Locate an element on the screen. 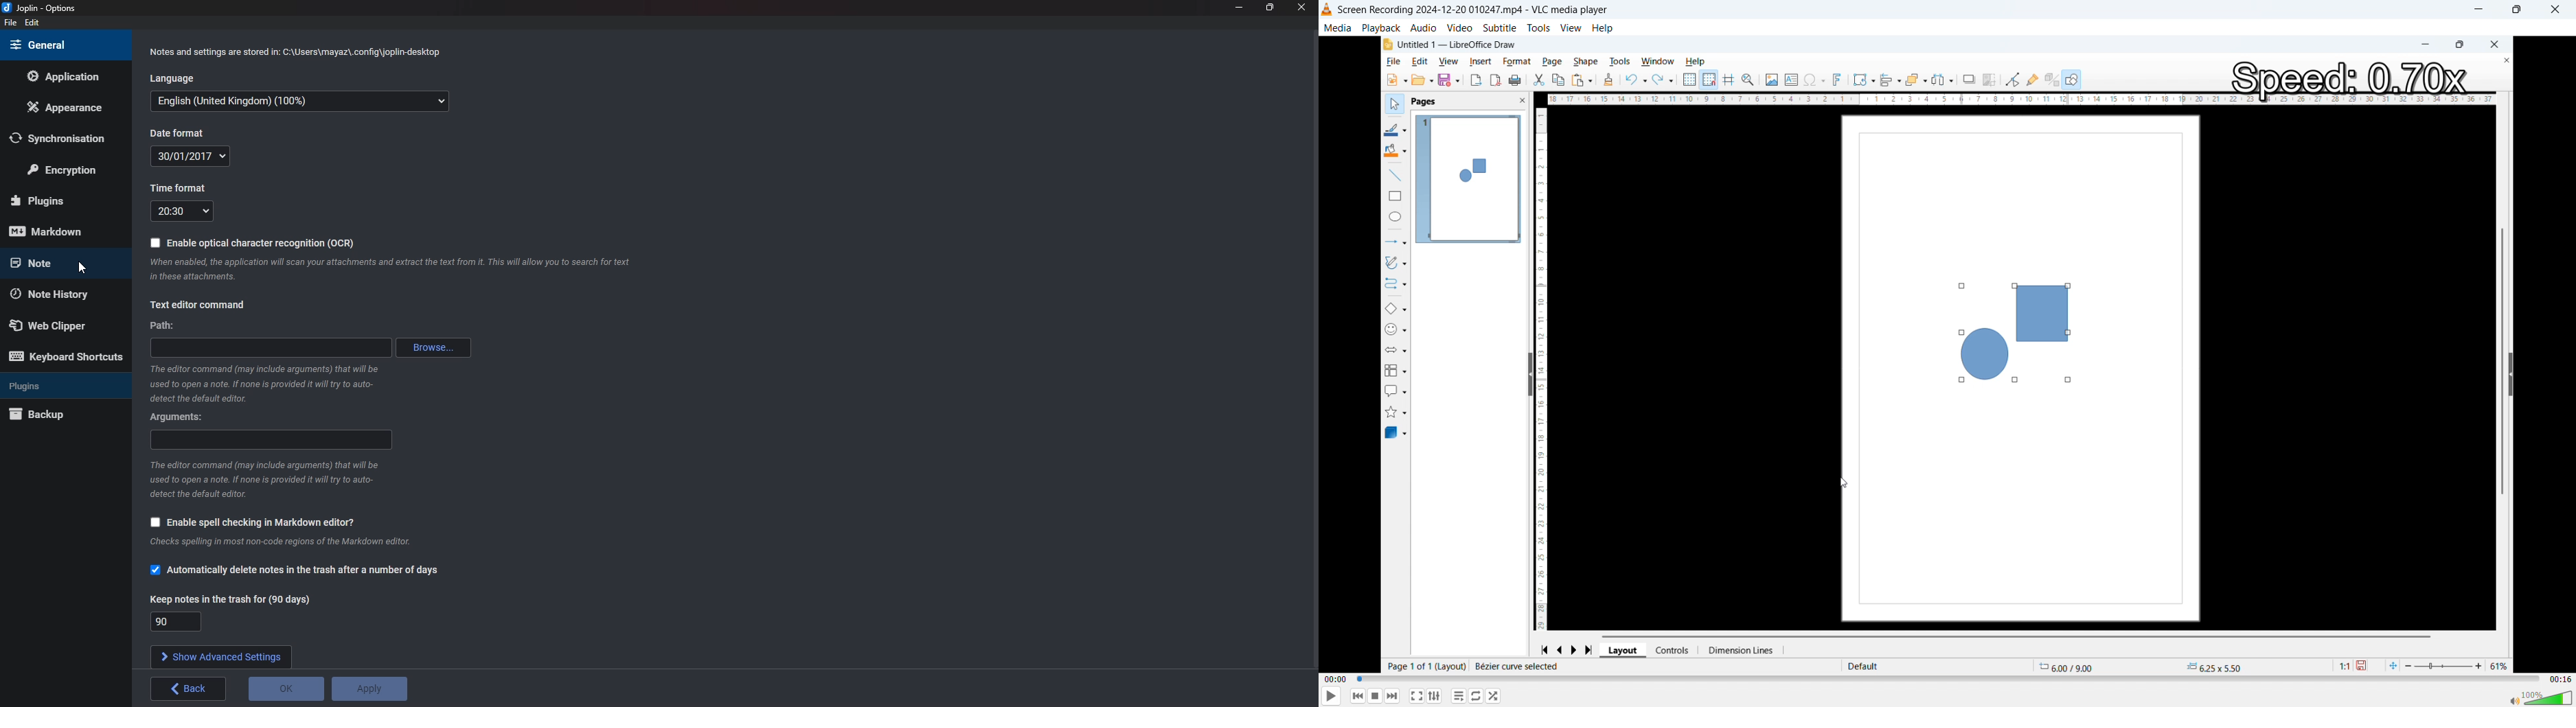  General is located at coordinates (58, 45).